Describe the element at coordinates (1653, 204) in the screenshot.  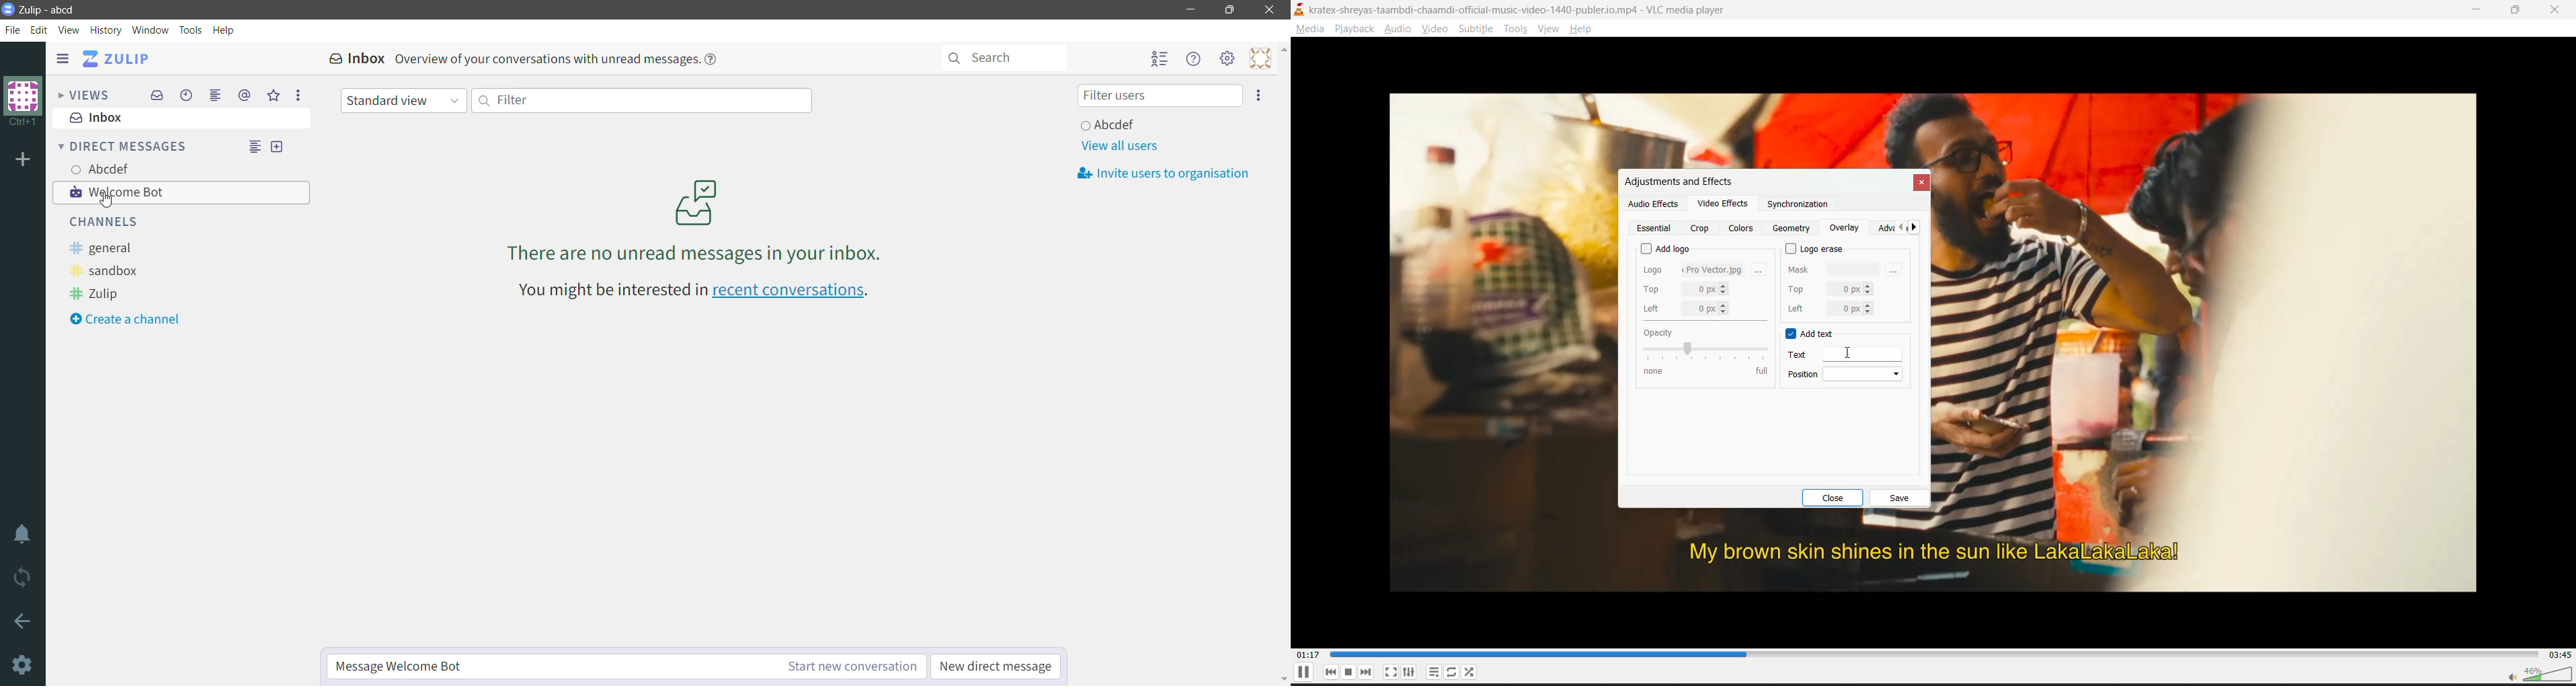
I see `audio effects` at that location.